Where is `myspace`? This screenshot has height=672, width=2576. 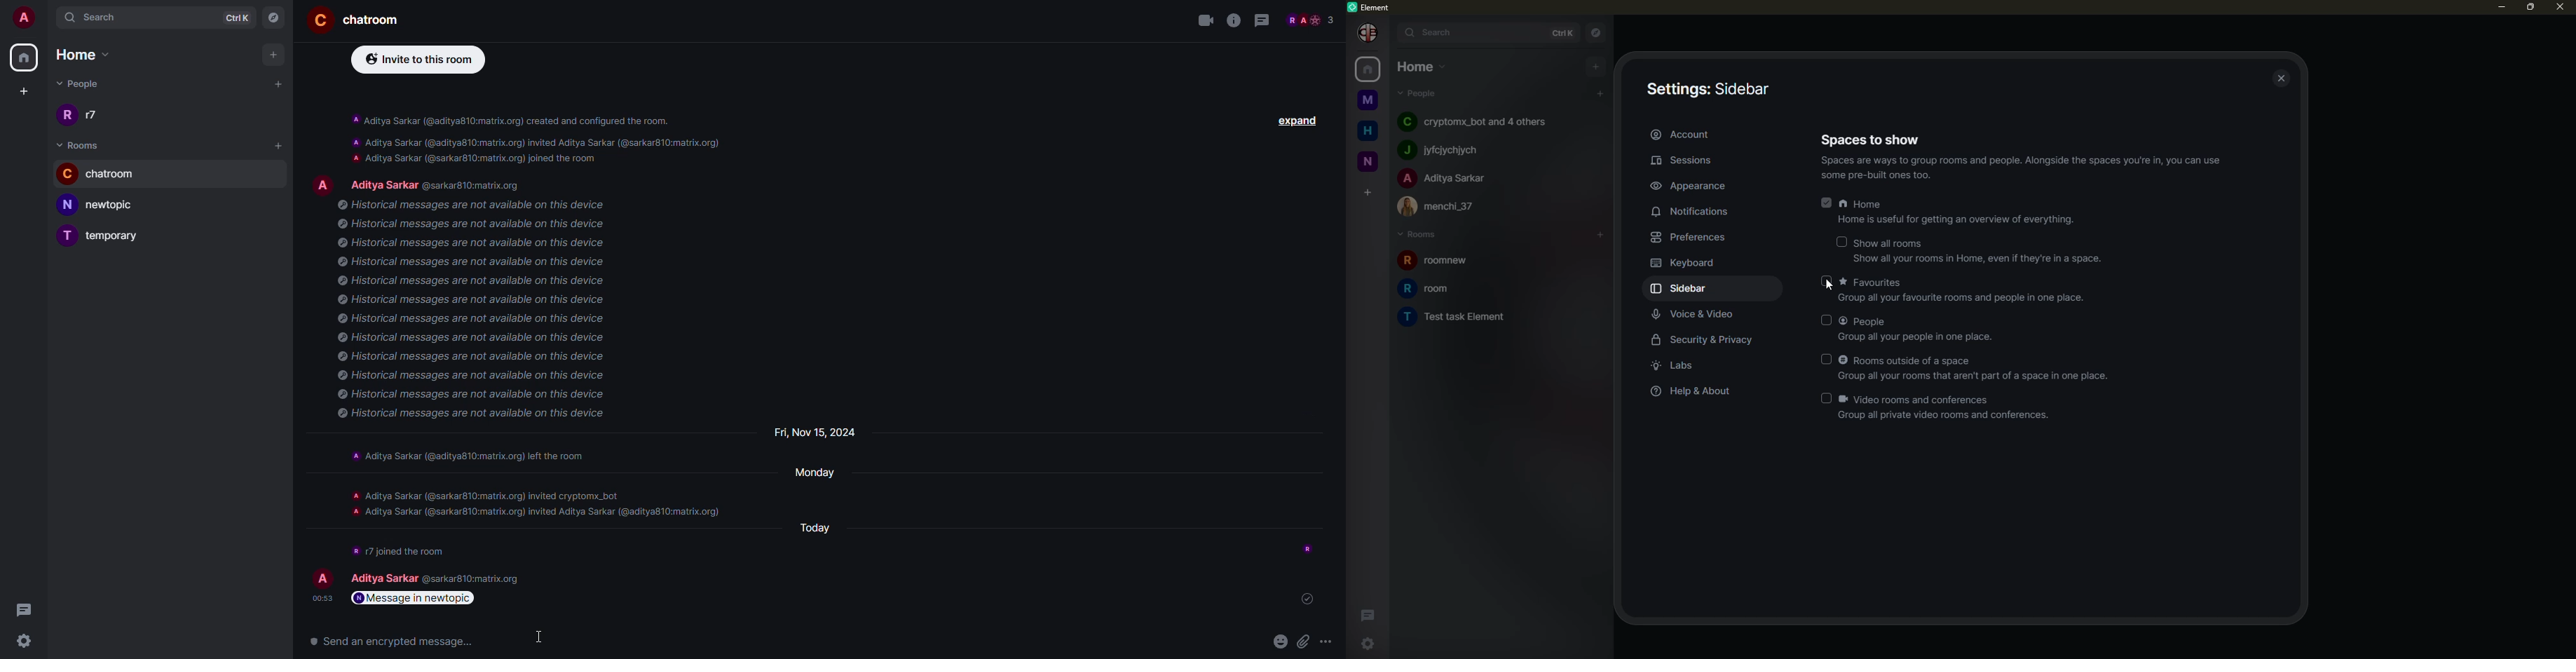 myspace is located at coordinates (1366, 99).